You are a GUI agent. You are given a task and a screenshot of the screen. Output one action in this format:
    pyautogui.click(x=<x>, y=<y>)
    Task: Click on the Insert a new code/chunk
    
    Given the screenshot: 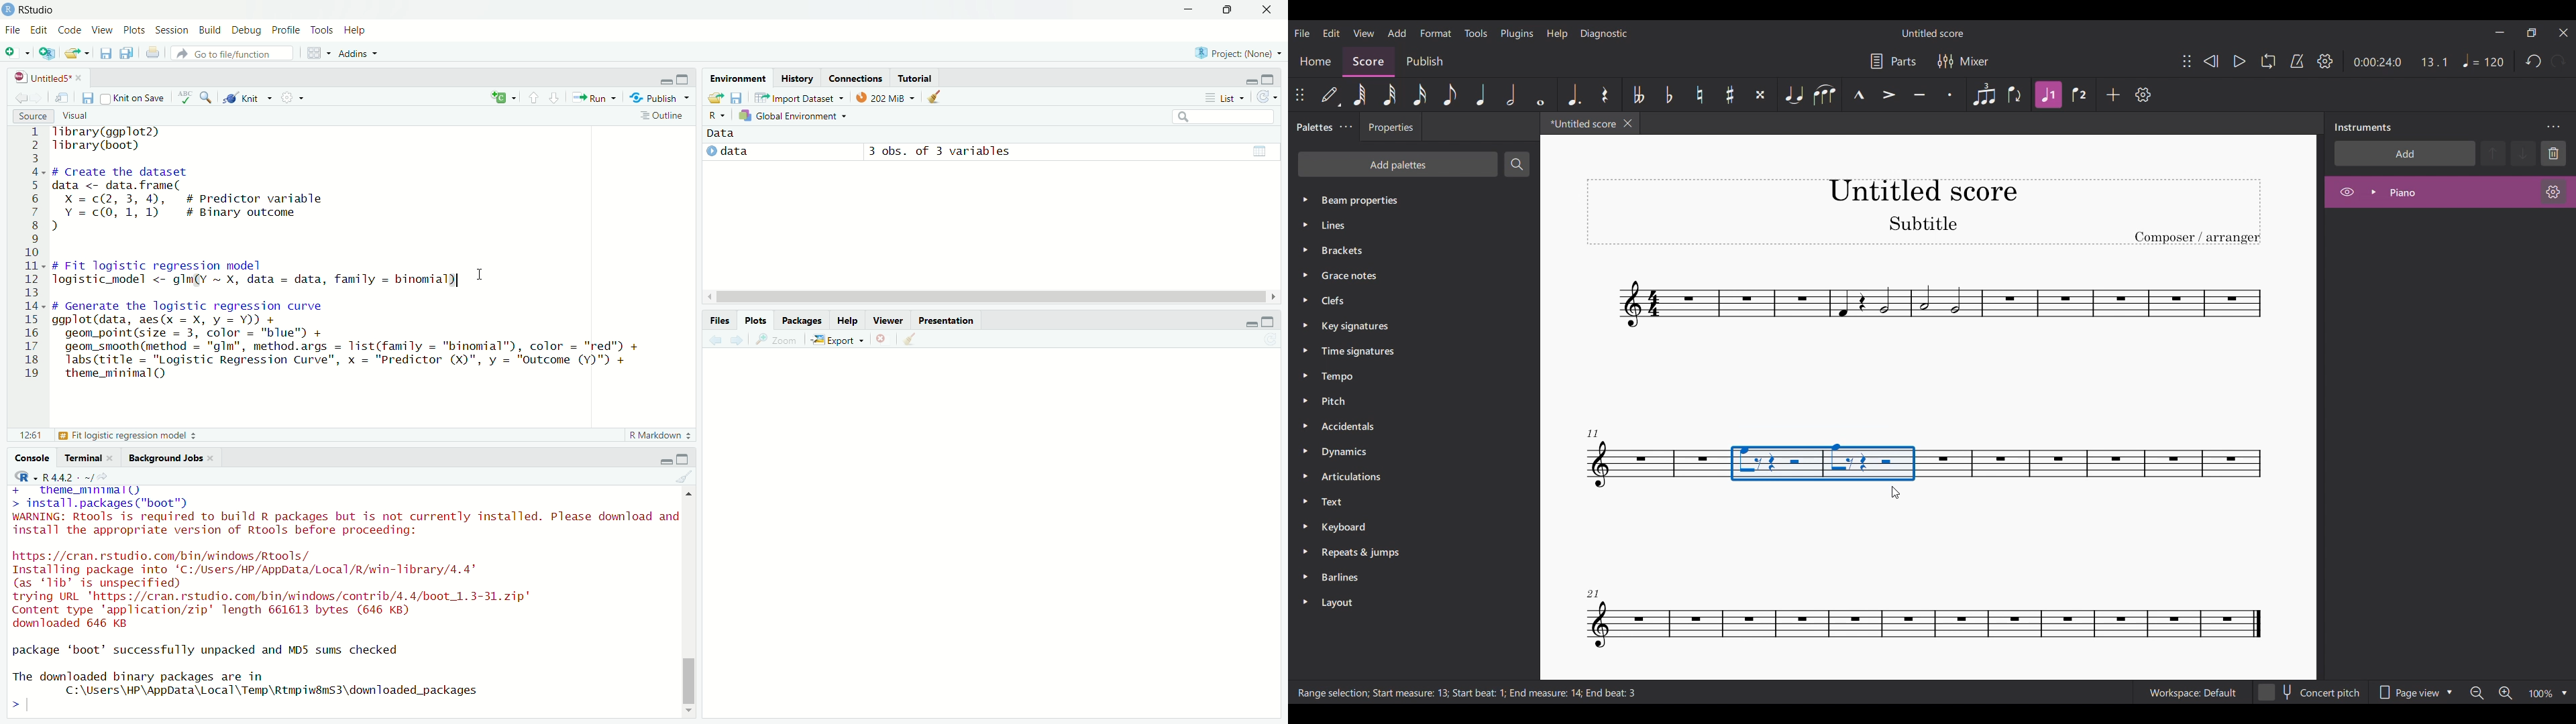 What is the action you would take?
    pyautogui.click(x=504, y=97)
    